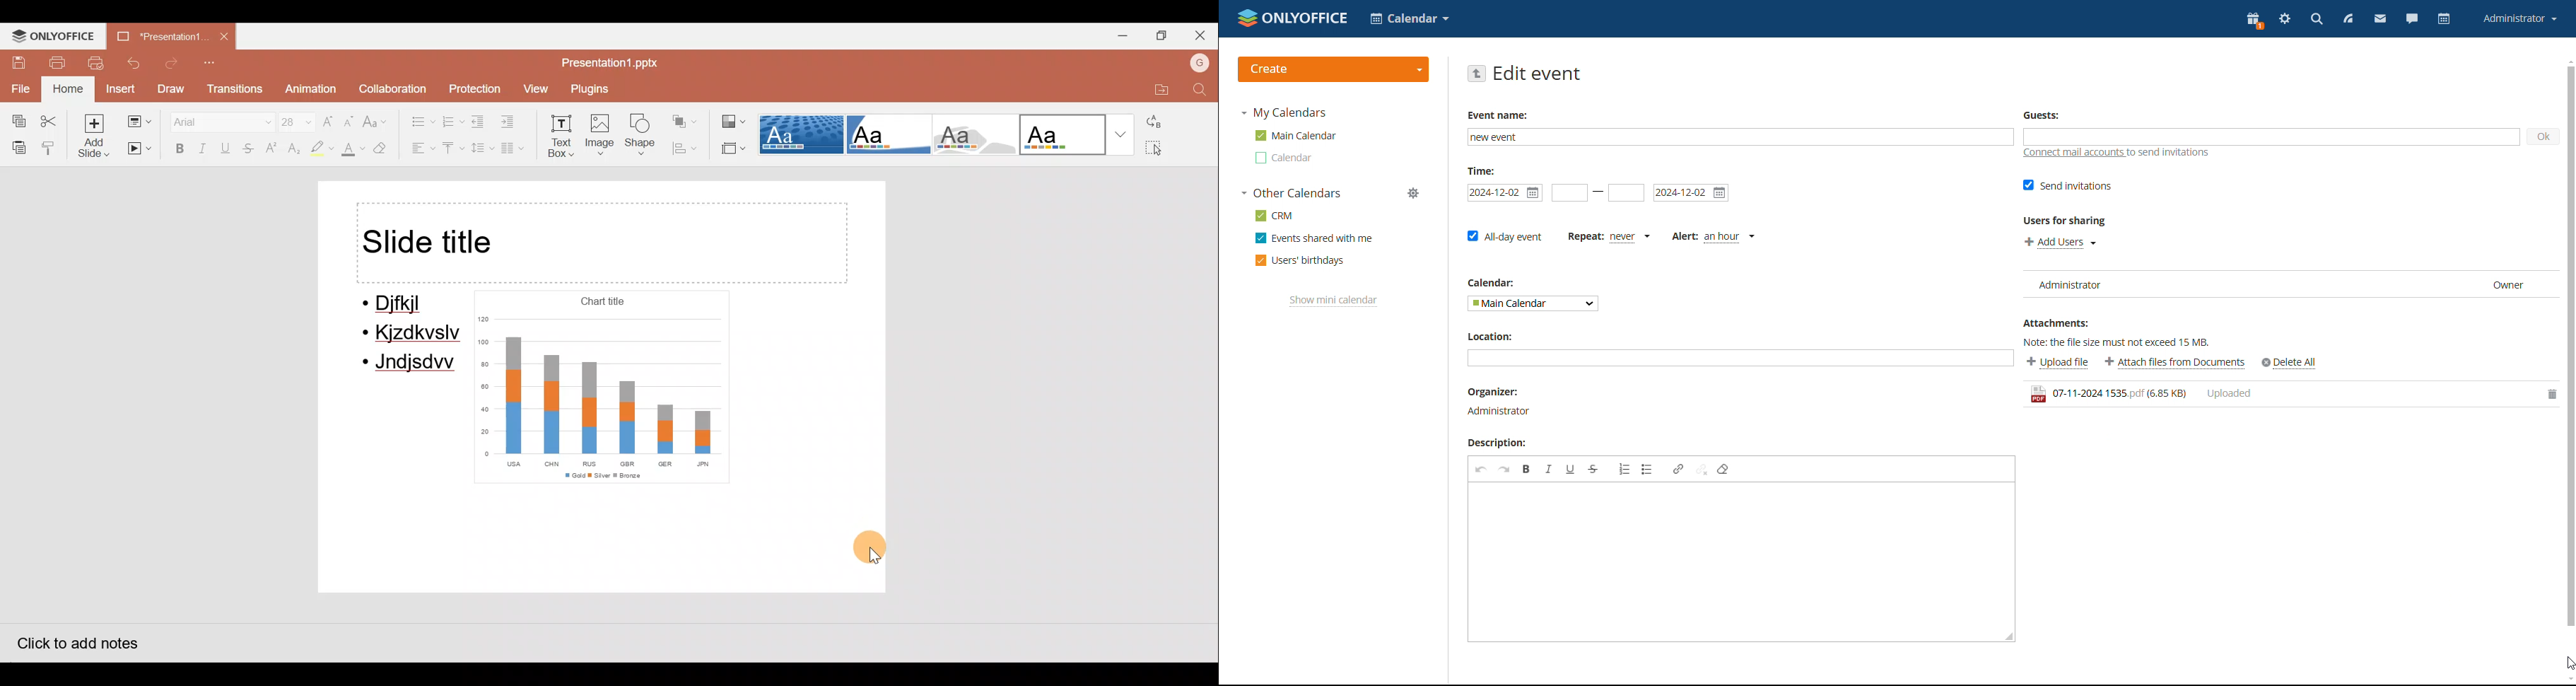 This screenshot has height=700, width=2576. I want to click on , so click(2290, 363).